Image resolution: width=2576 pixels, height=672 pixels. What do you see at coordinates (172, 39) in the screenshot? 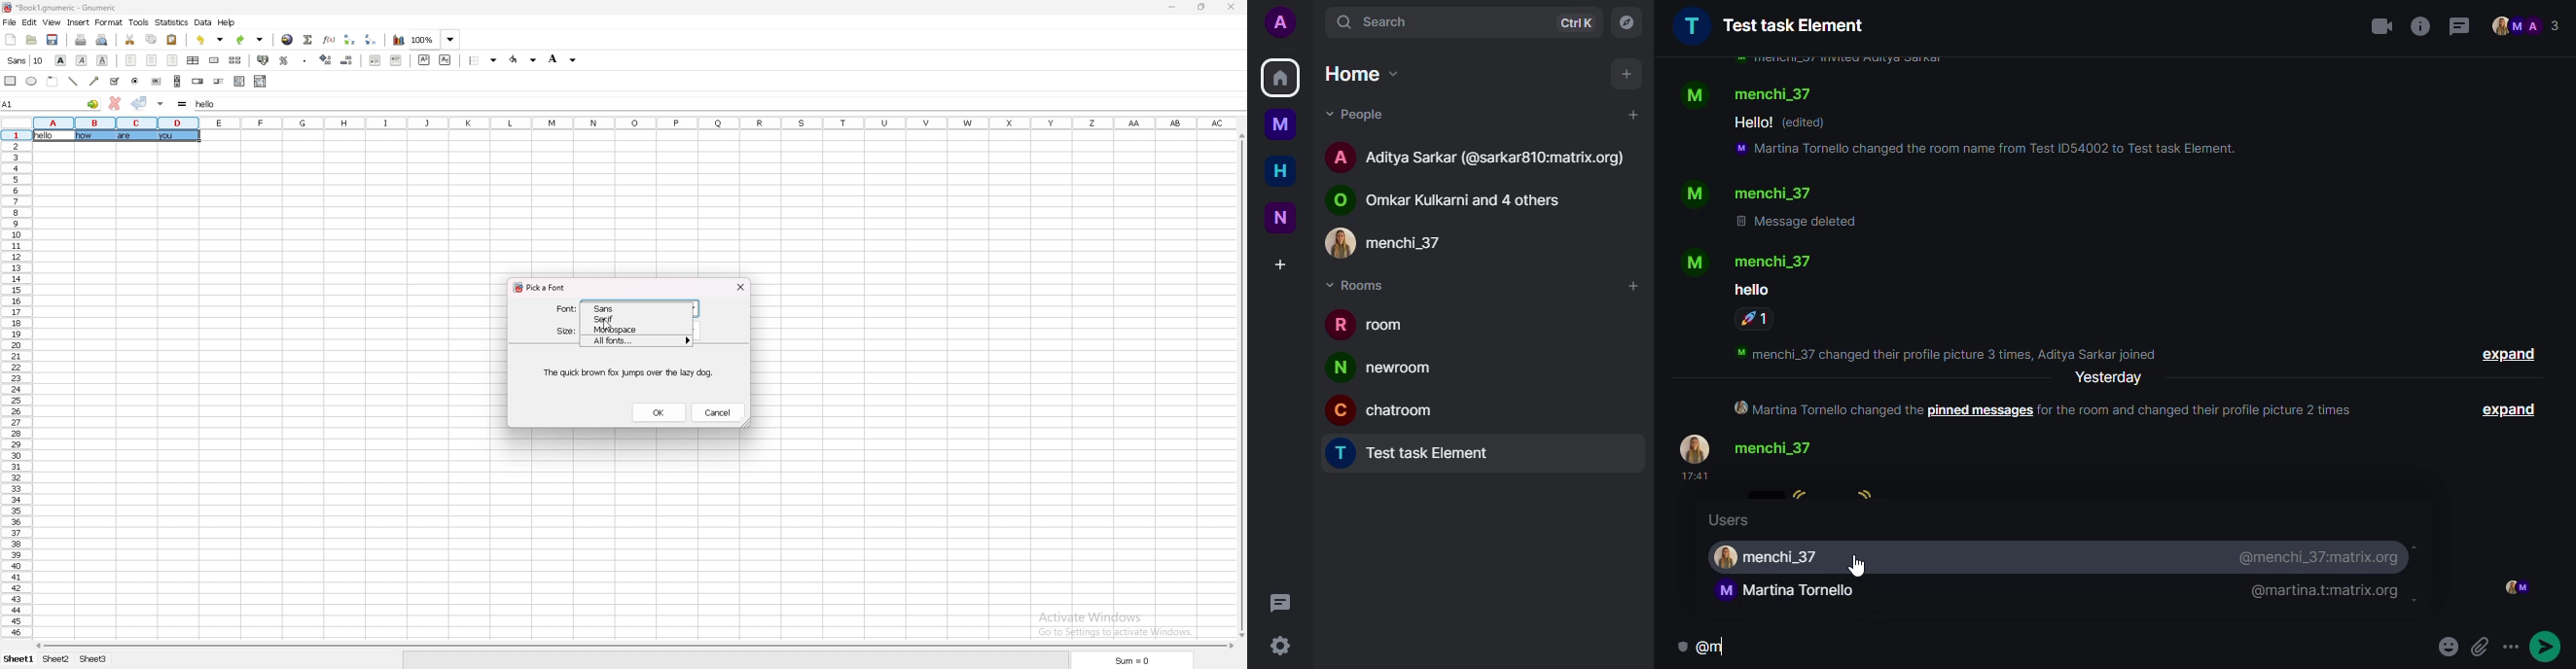
I see `paste` at bounding box center [172, 39].